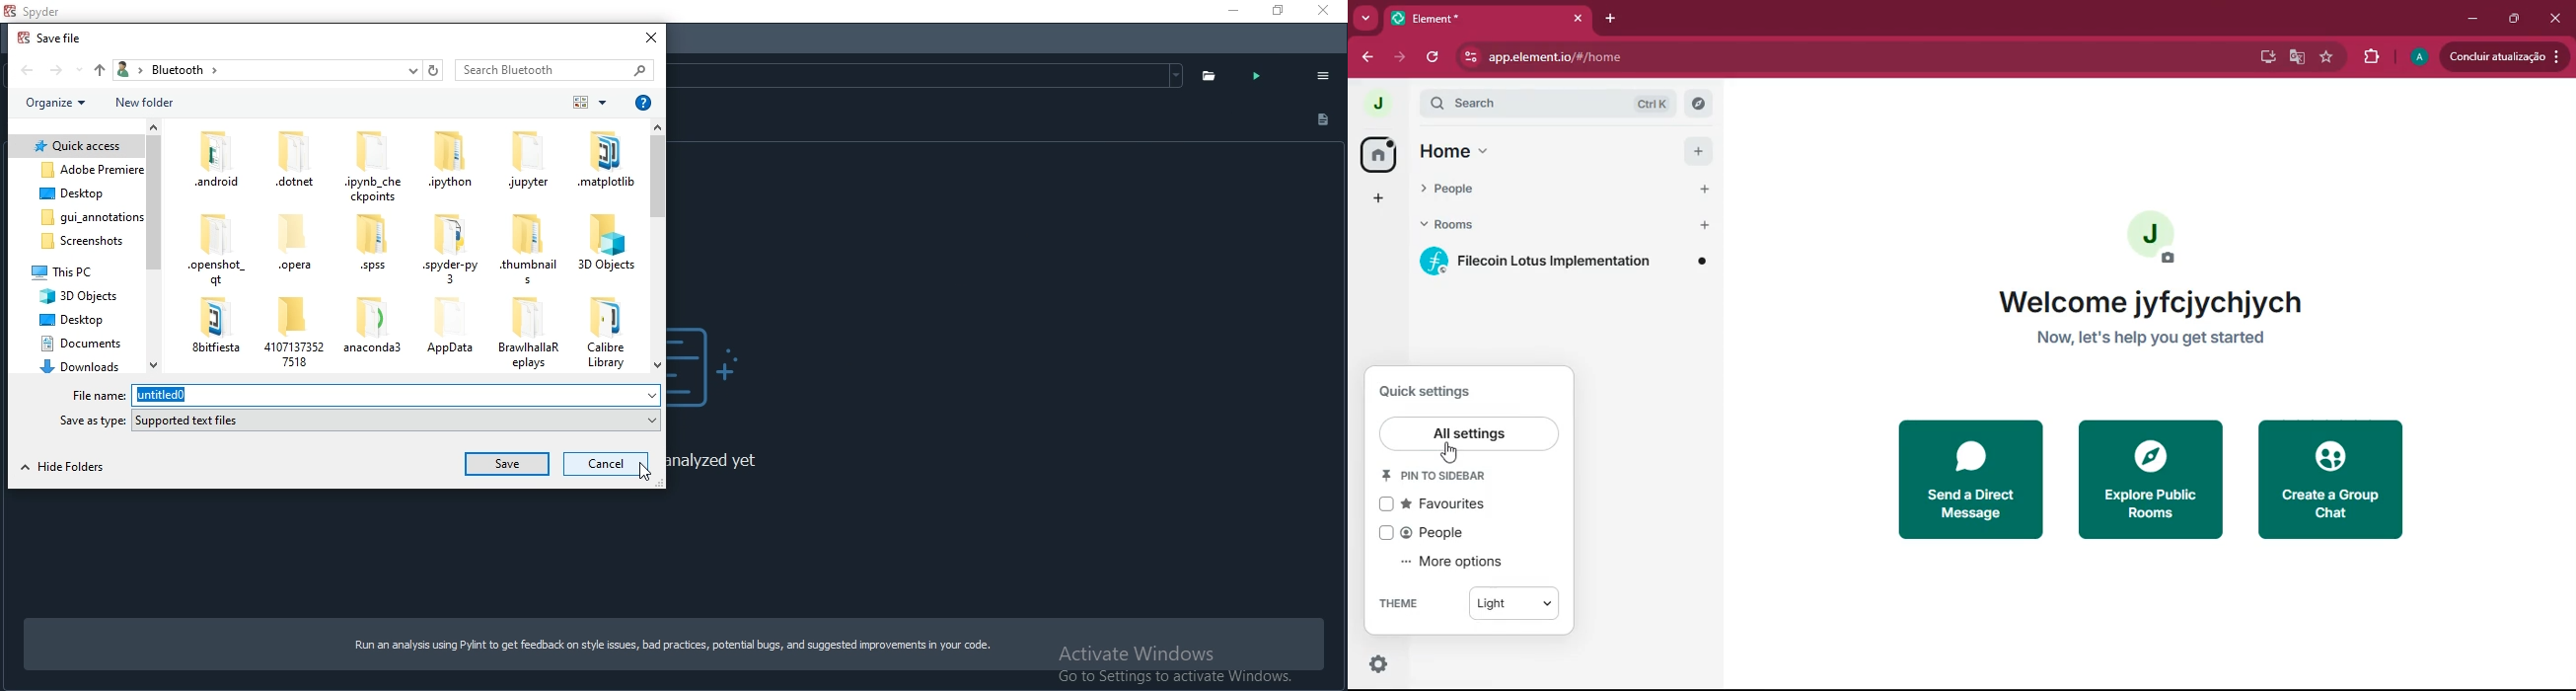  Describe the element at coordinates (2470, 19) in the screenshot. I see `minimize` at that location.